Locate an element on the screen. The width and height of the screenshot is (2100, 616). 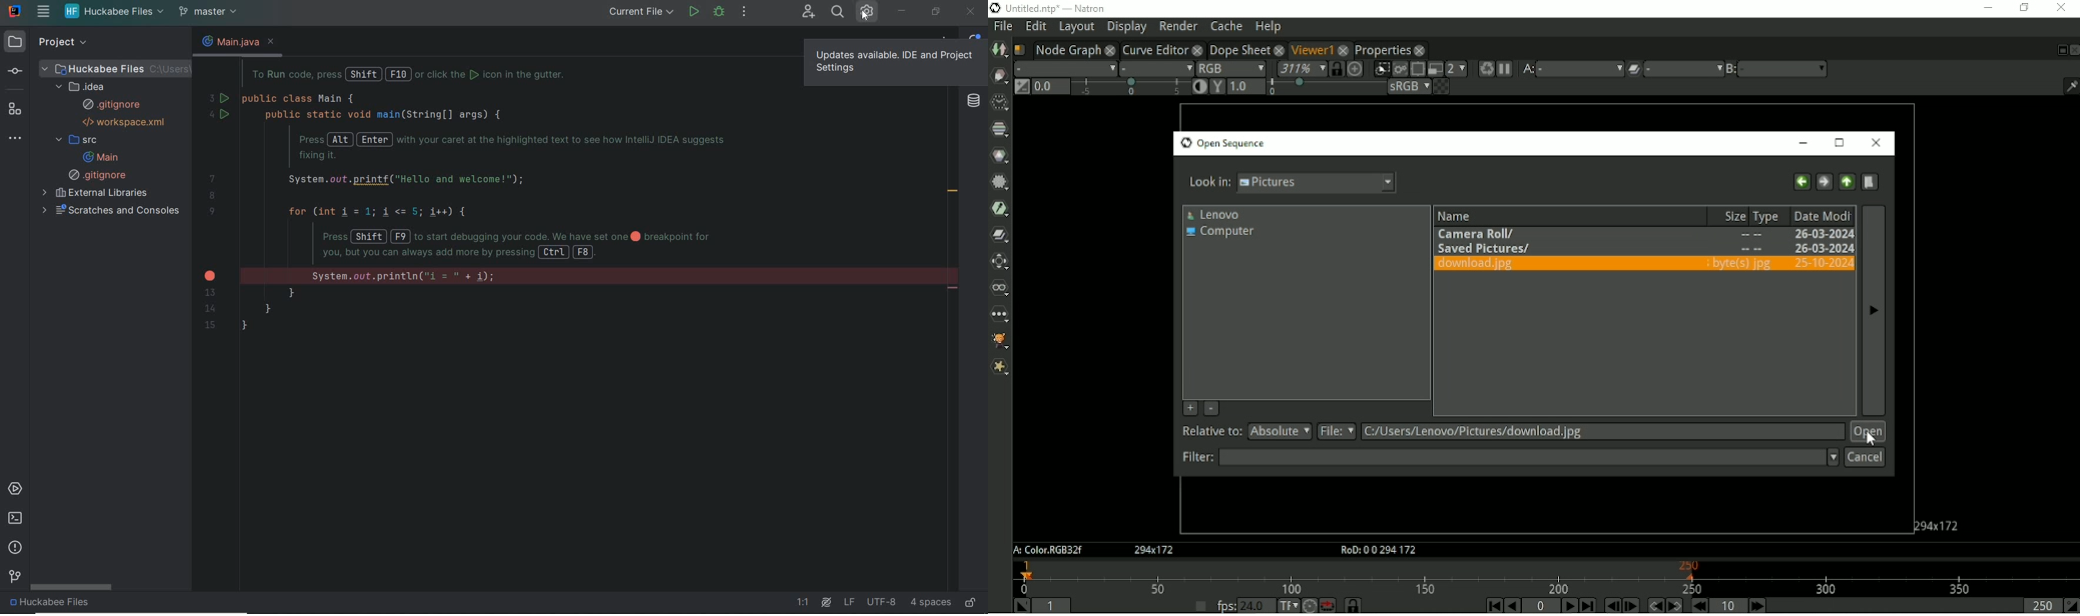
sRGB is located at coordinates (1409, 87).